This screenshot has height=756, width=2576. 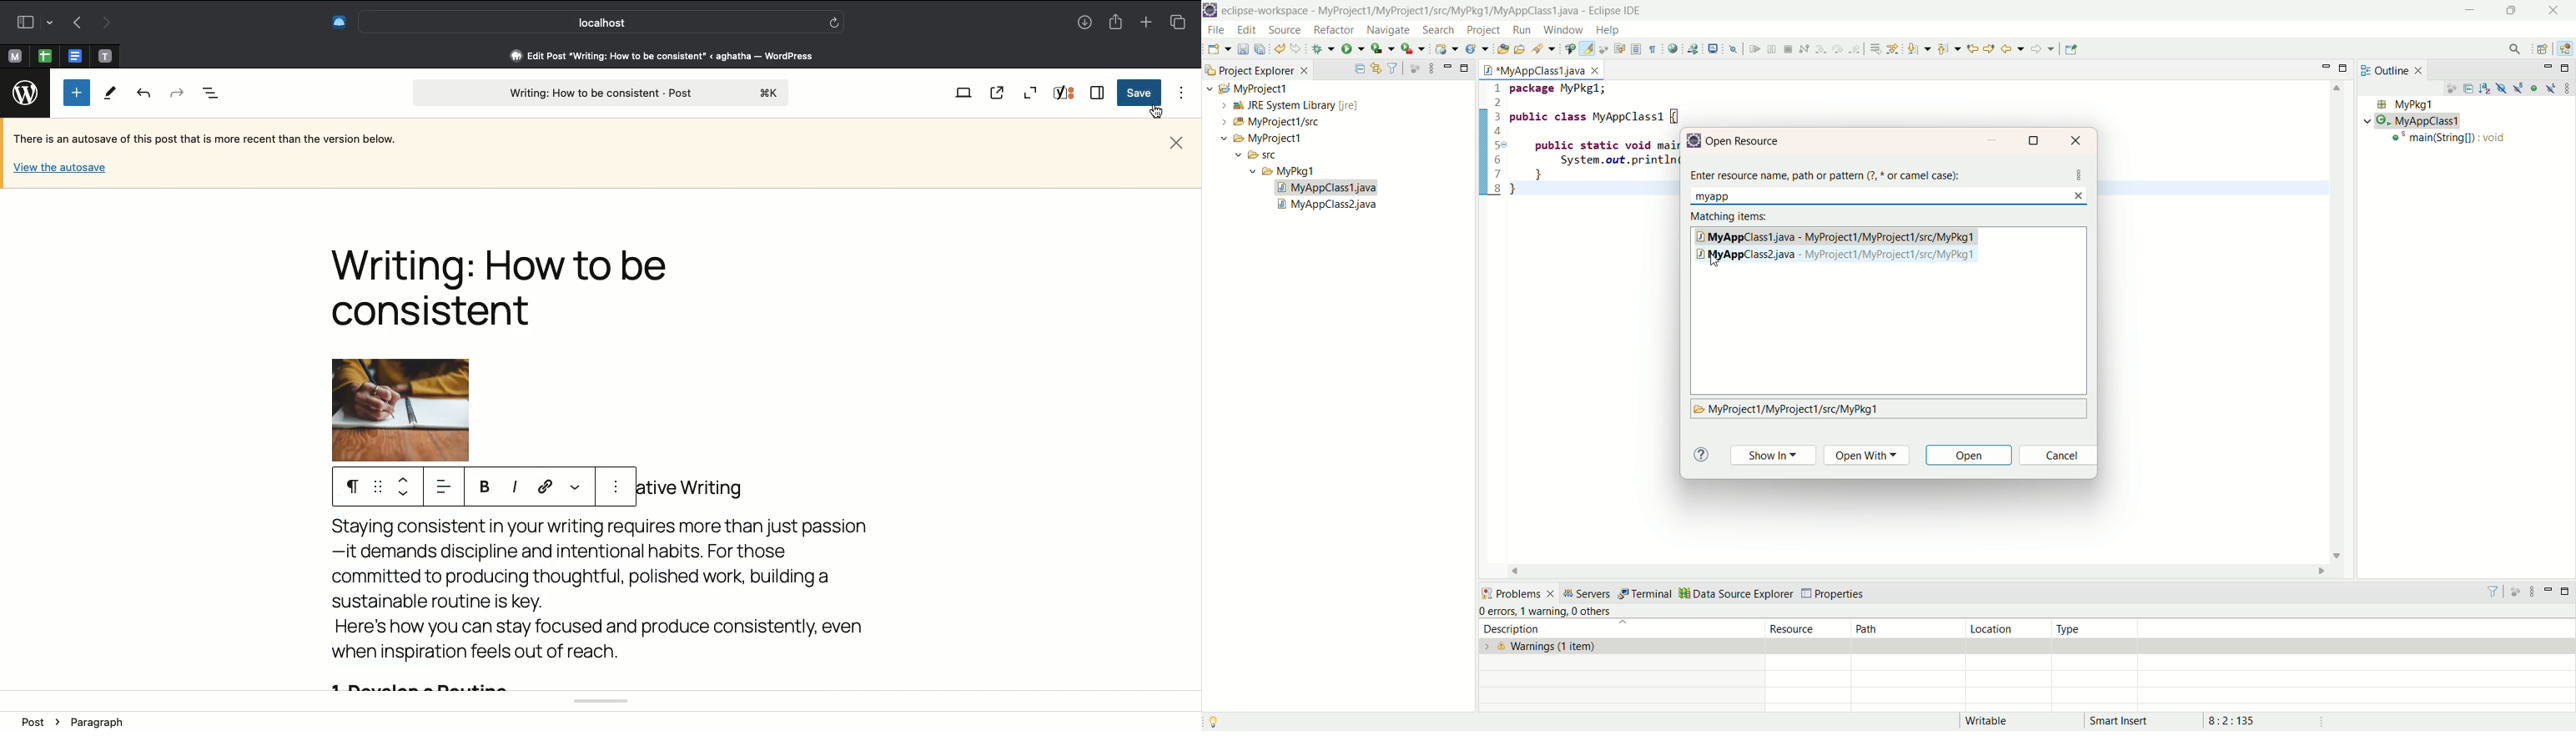 I want to click on View the autosave, so click(x=59, y=166).